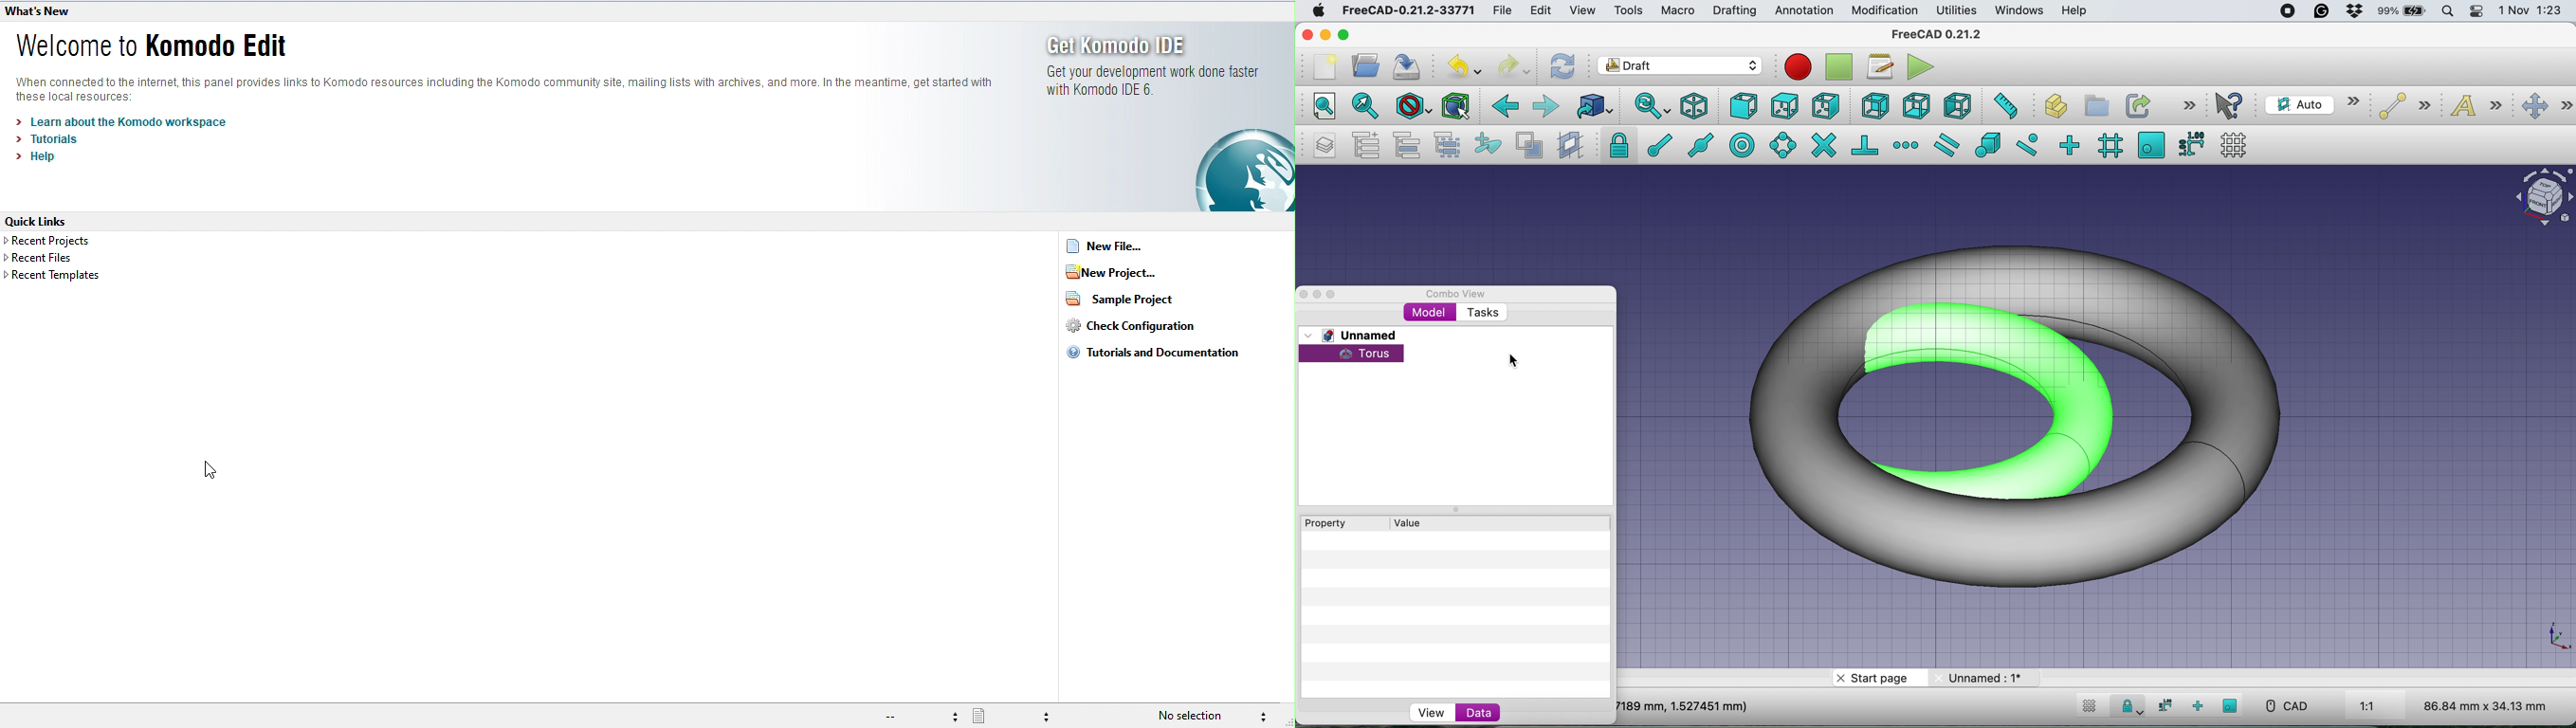 This screenshot has height=728, width=2576. I want to click on right, so click(1825, 108).